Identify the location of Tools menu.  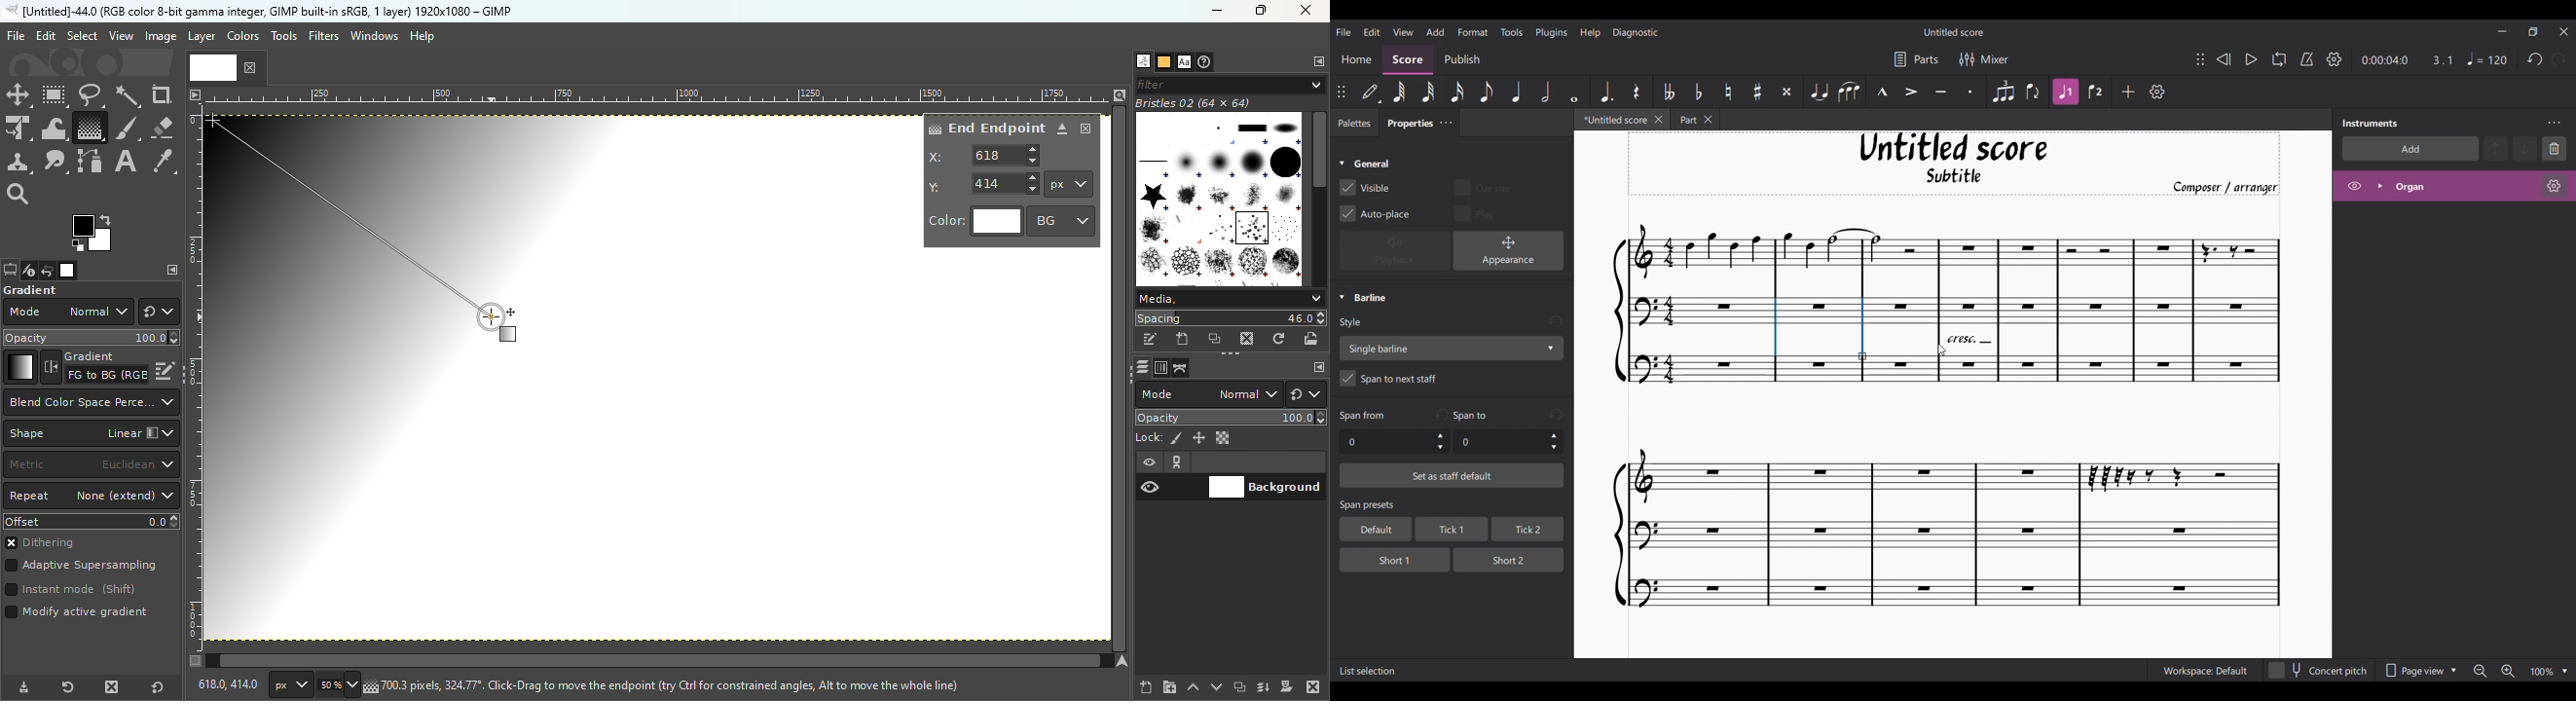
(1512, 31).